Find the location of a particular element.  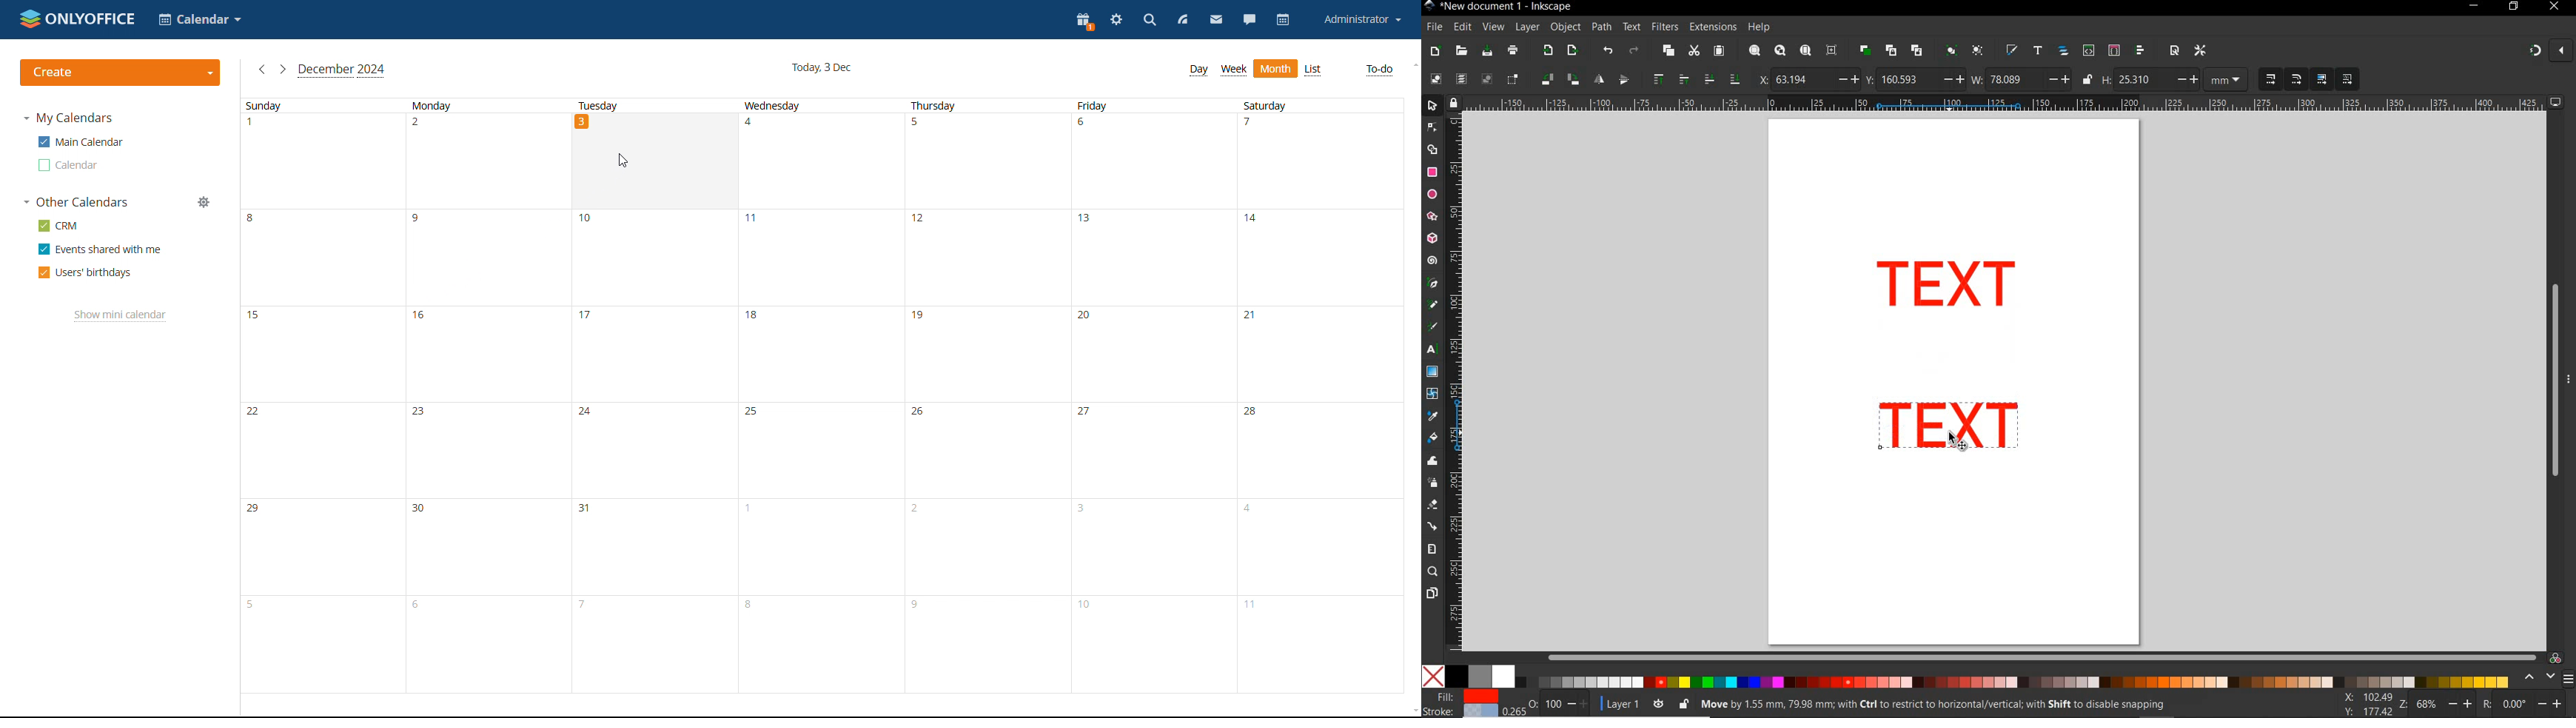

dropper is located at coordinates (1433, 416).